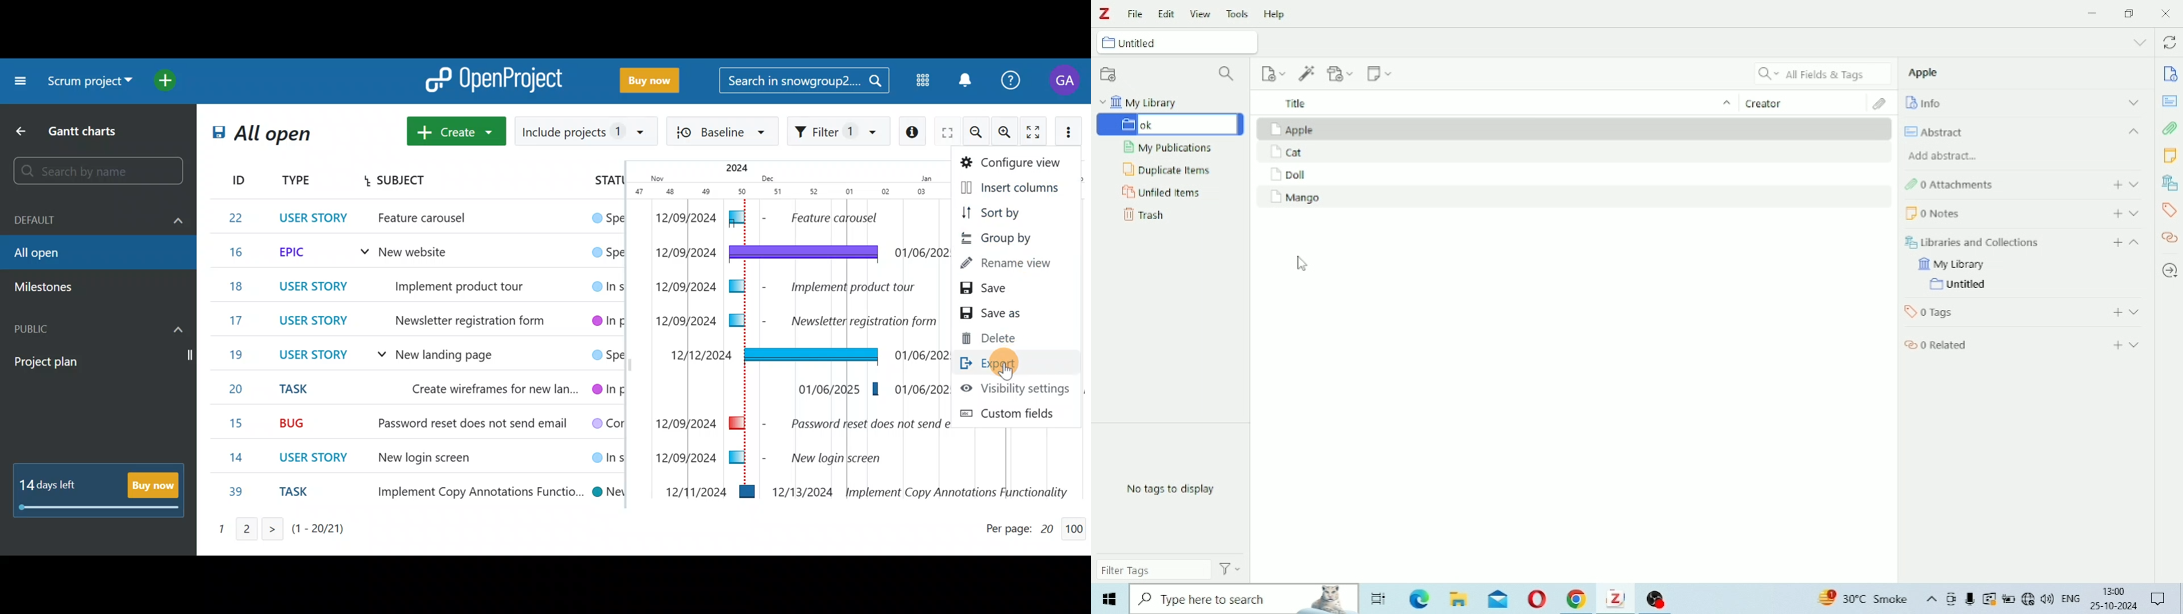 This screenshot has width=2184, height=616. Describe the element at coordinates (20, 83) in the screenshot. I see `Collapse project menu` at that location.